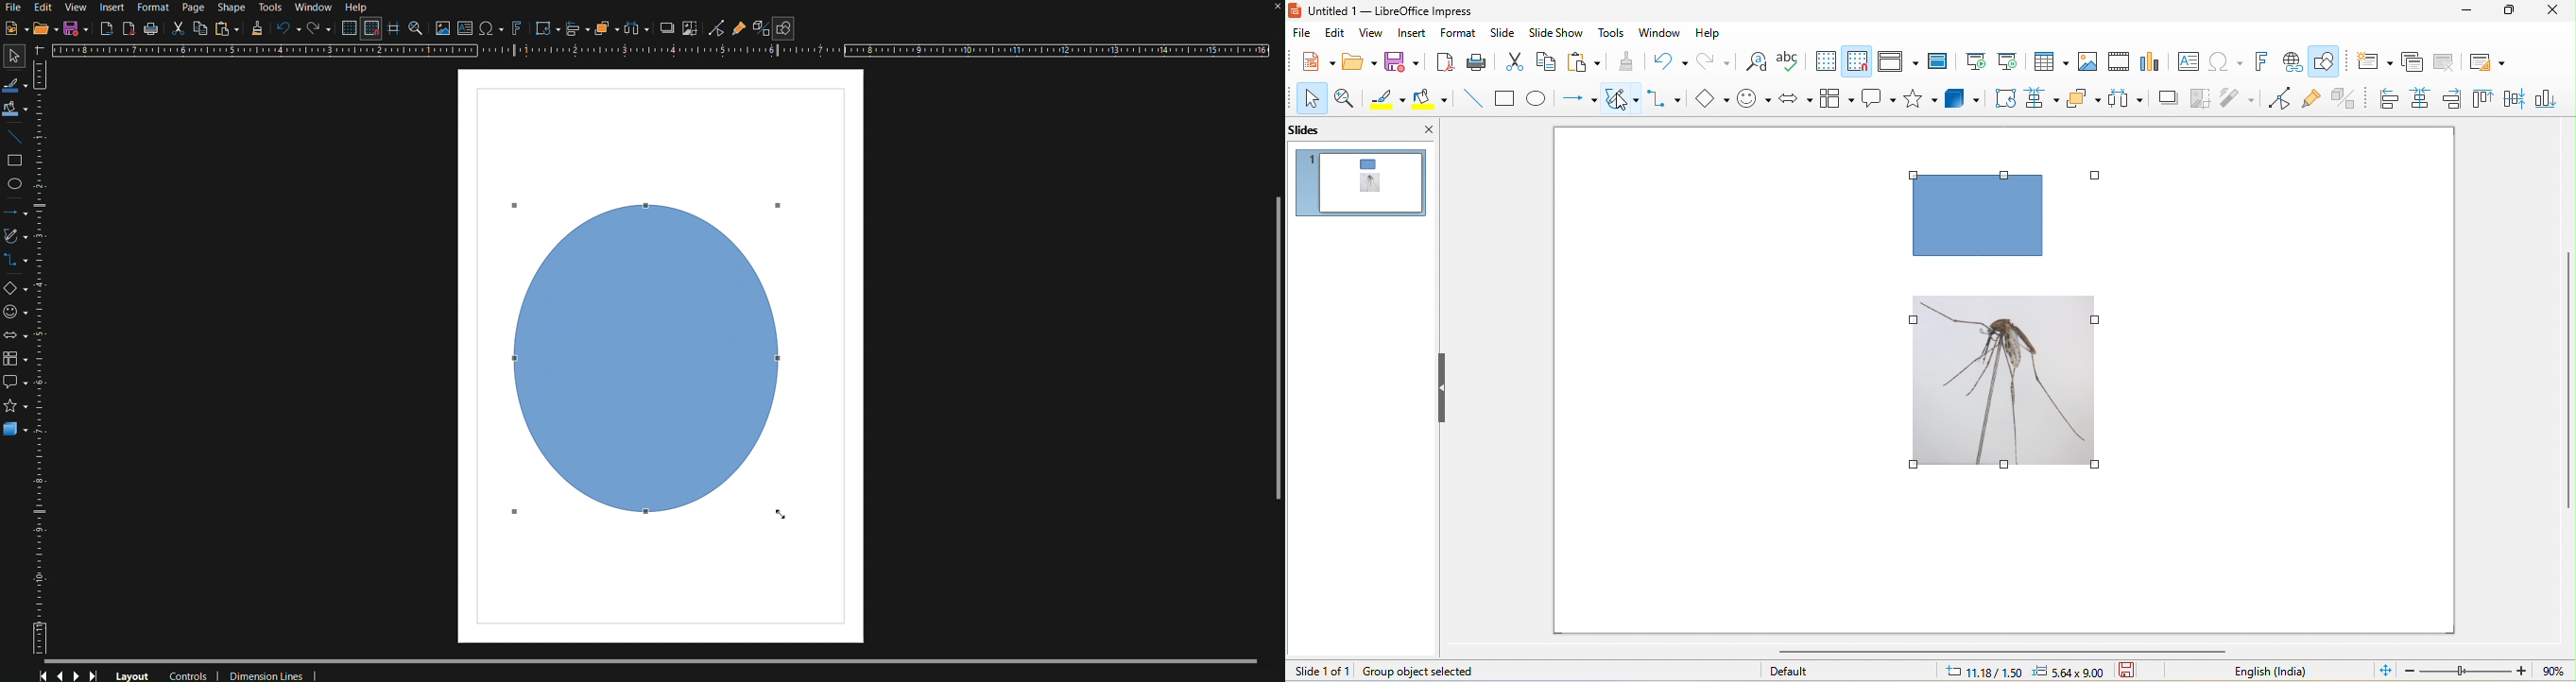 The image size is (2576, 700). What do you see at coordinates (2350, 98) in the screenshot?
I see `toggle extrusion` at bounding box center [2350, 98].